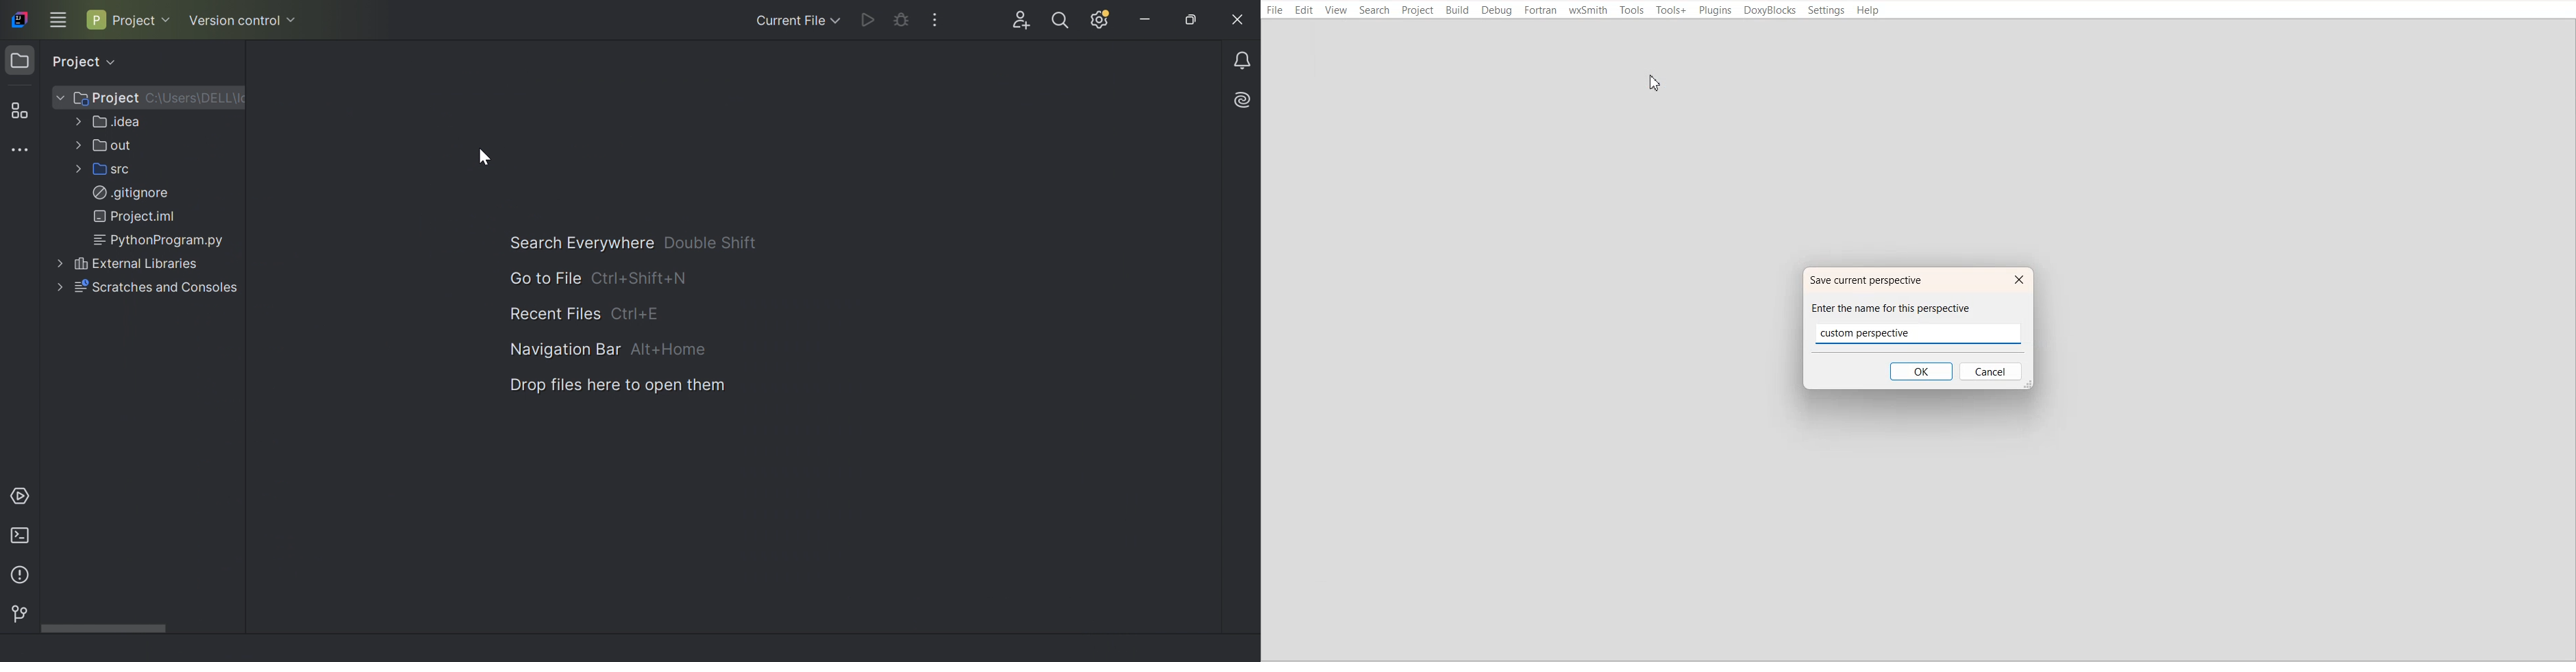 This screenshot has height=672, width=2576. Describe the element at coordinates (1671, 10) in the screenshot. I see `Tools+` at that location.